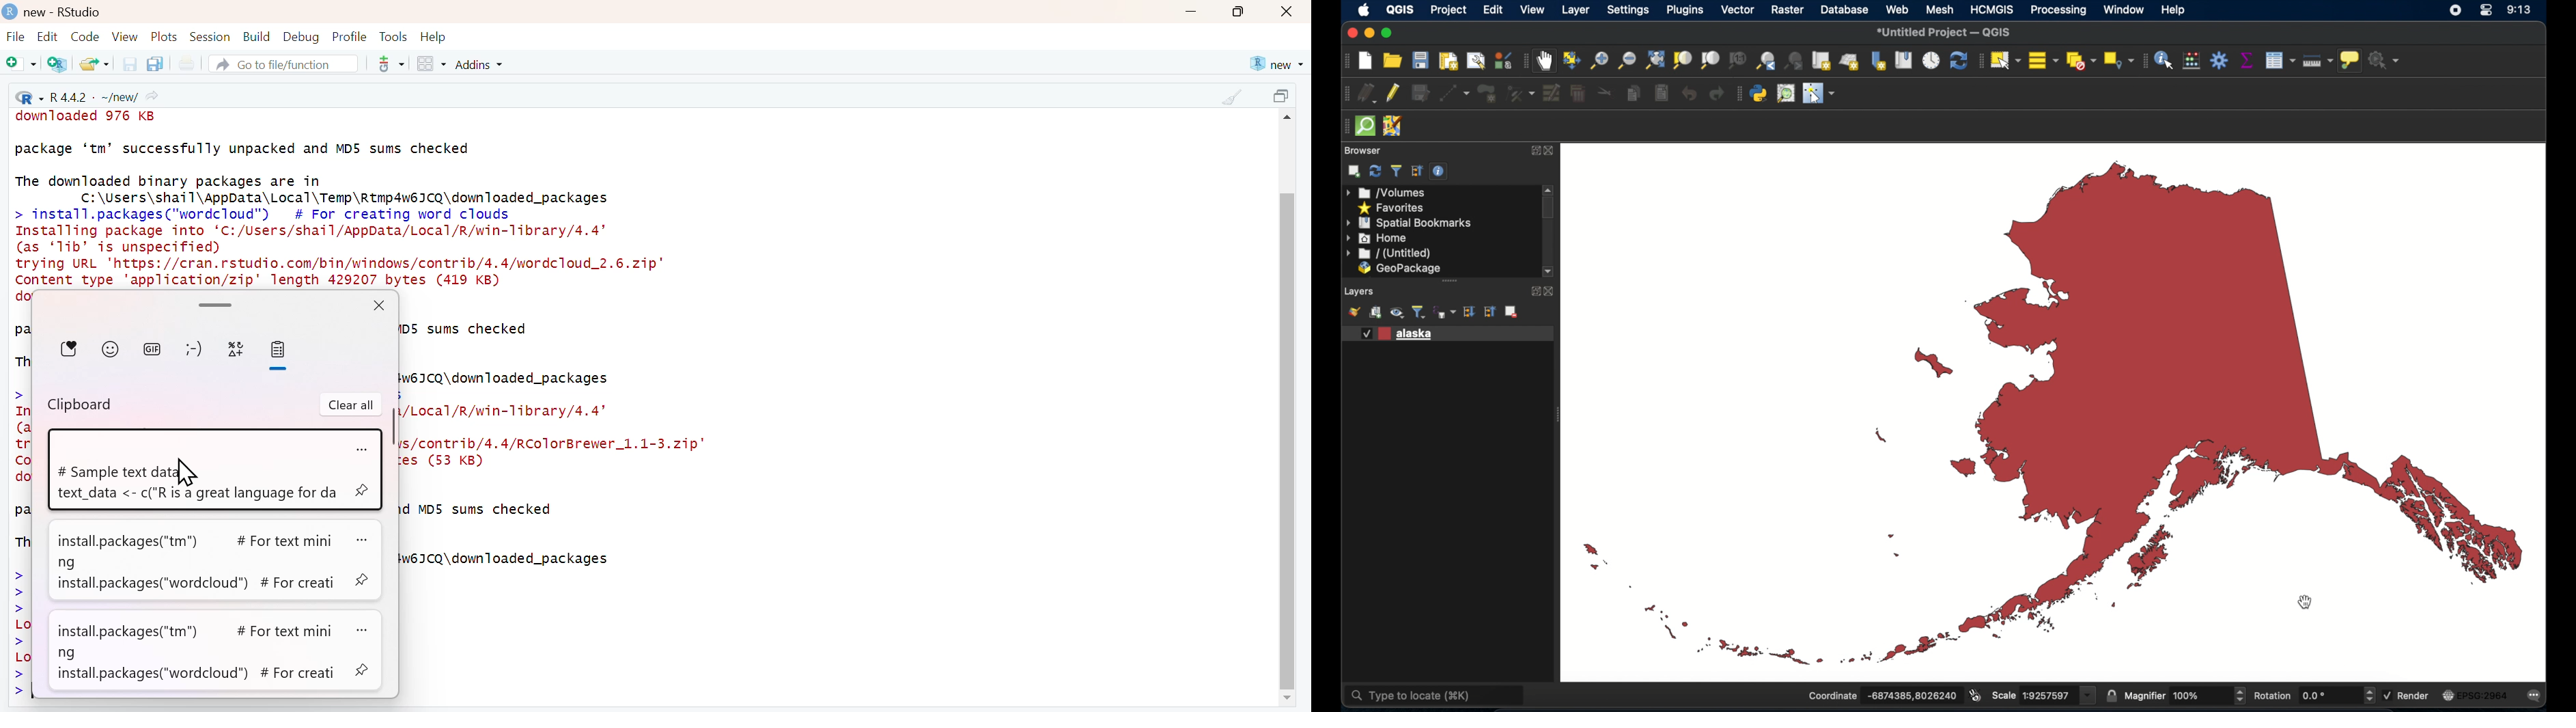 The width and height of the screenshot is (2576, 728). What do you see at coordinates (1283, 698) in the screenshot?
I see `scroll down` at bounding box center [1283, 698].